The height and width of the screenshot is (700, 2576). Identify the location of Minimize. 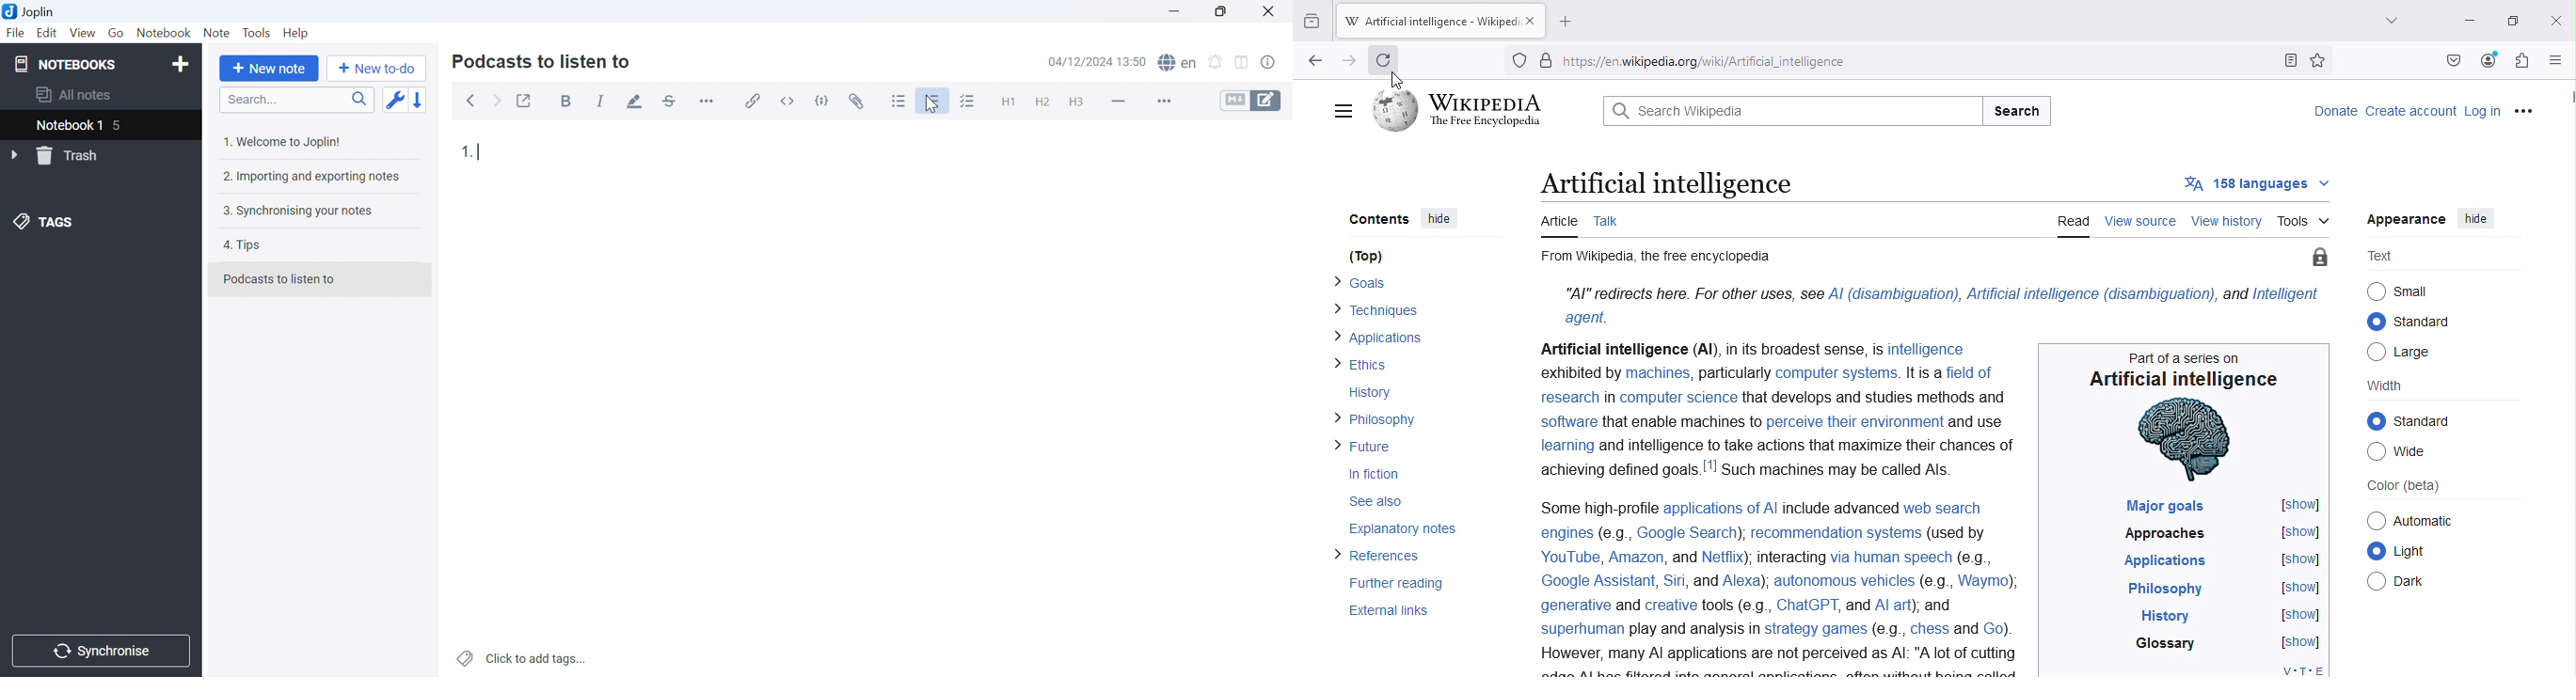
(1173, 10).